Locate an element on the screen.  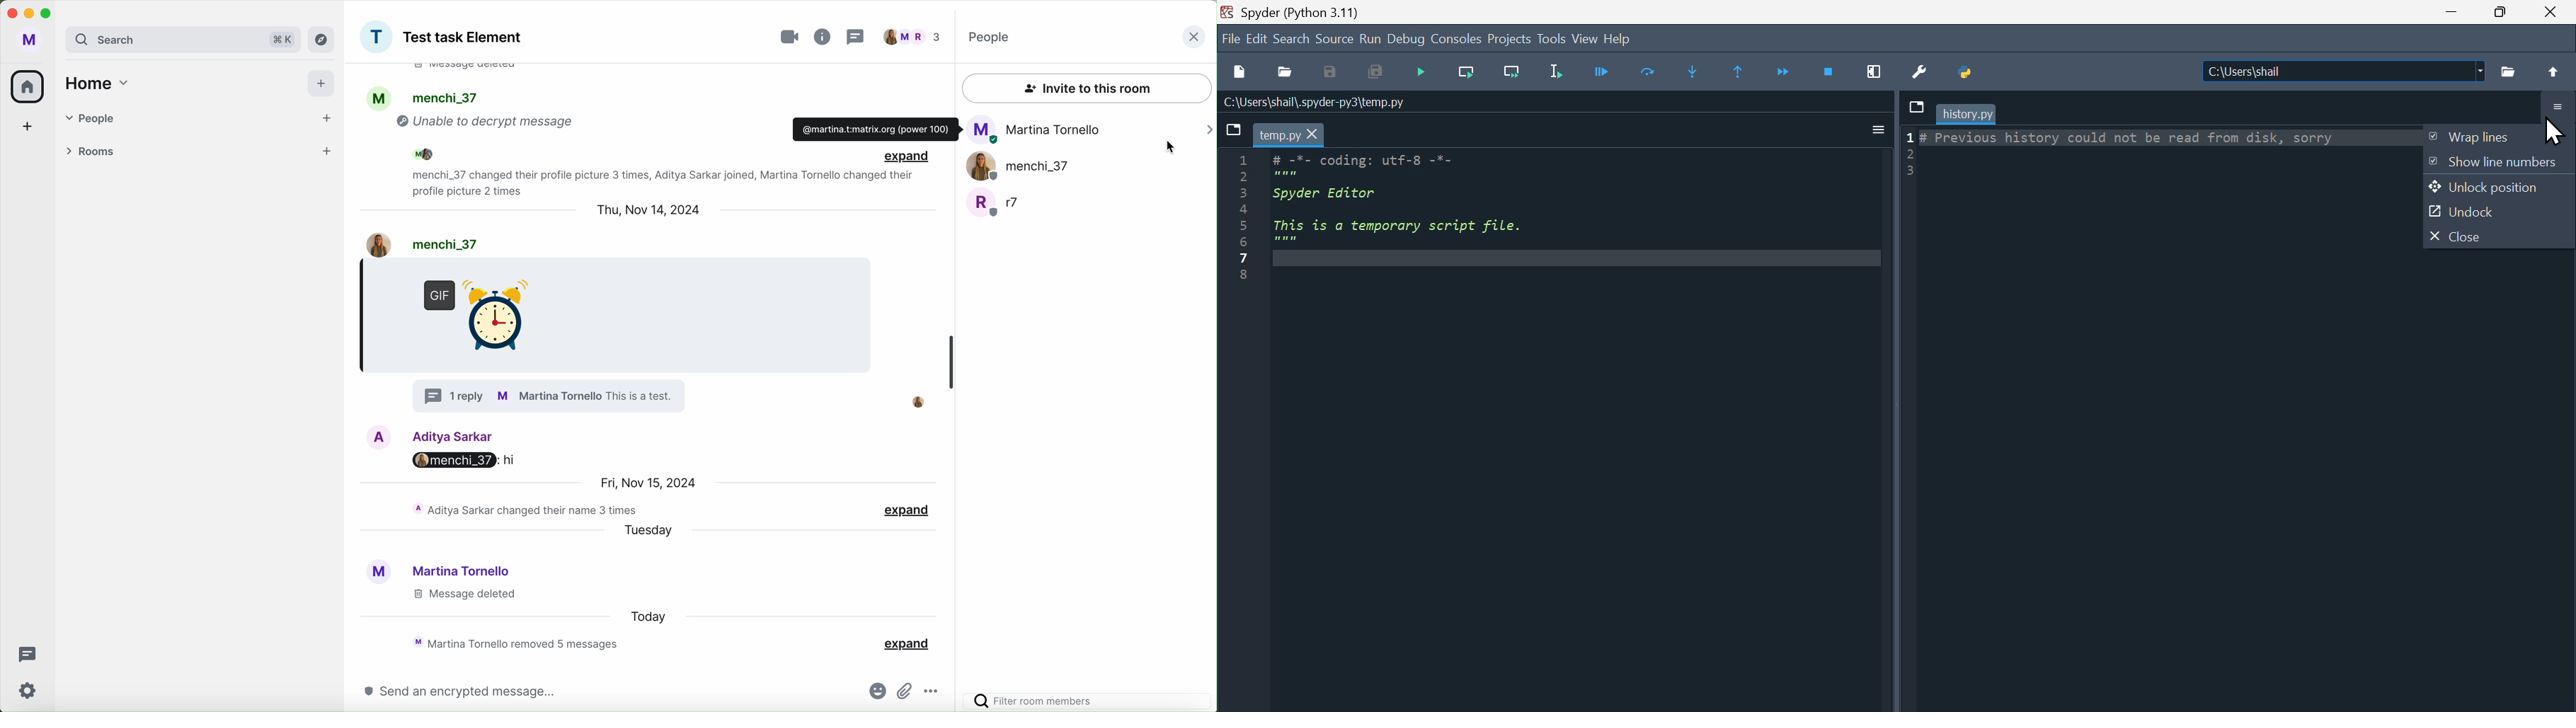
Help is located at coordinates (1617, 38).